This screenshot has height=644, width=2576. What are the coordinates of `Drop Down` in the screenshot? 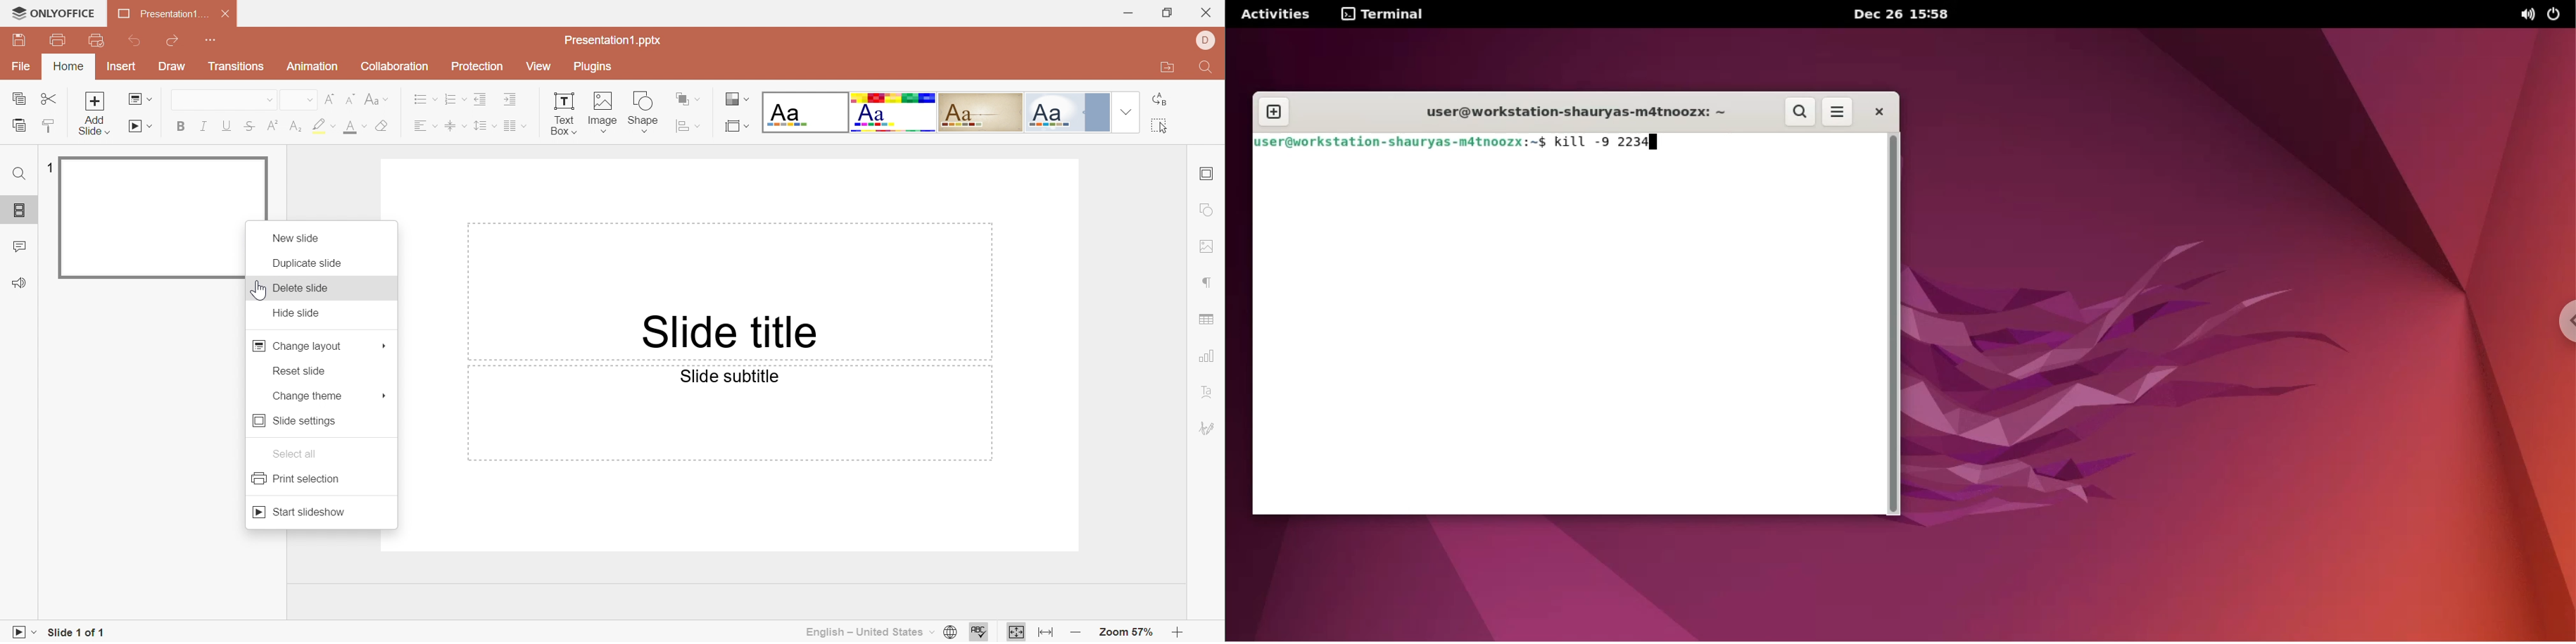 It's located at (435, 98).